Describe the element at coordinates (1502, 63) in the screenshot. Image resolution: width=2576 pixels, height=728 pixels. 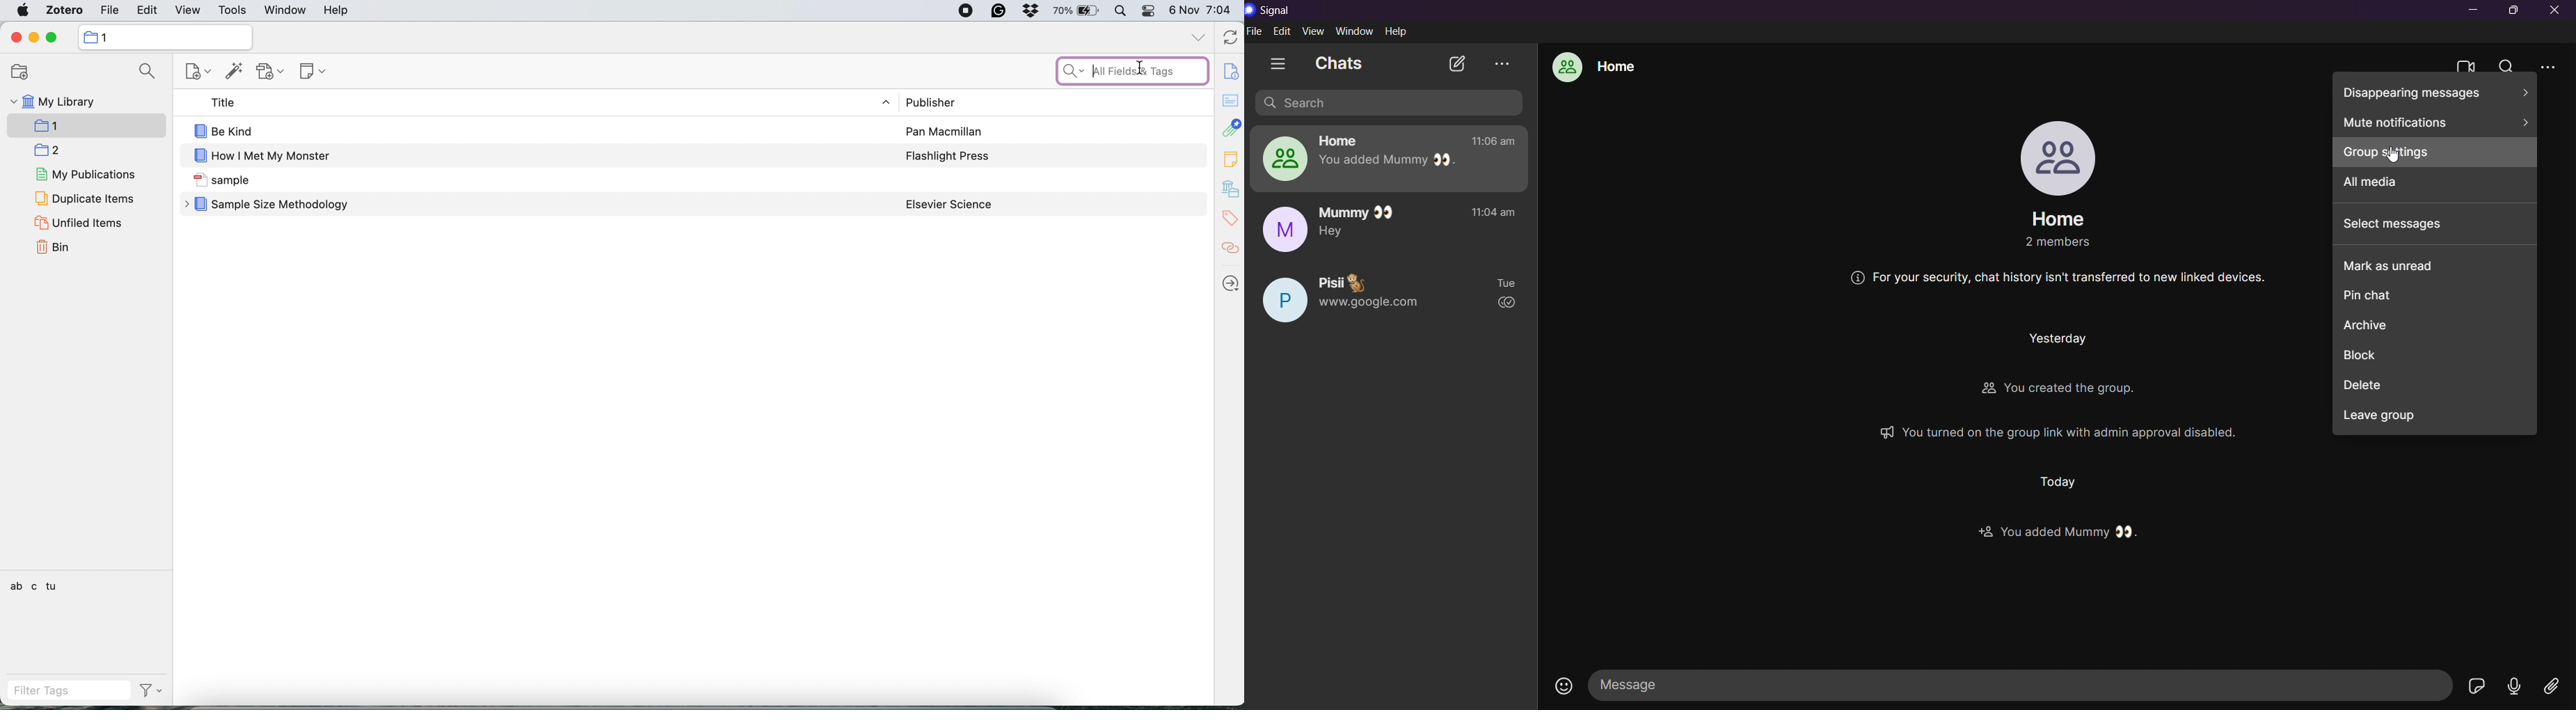
I see `view archieve` at that location.